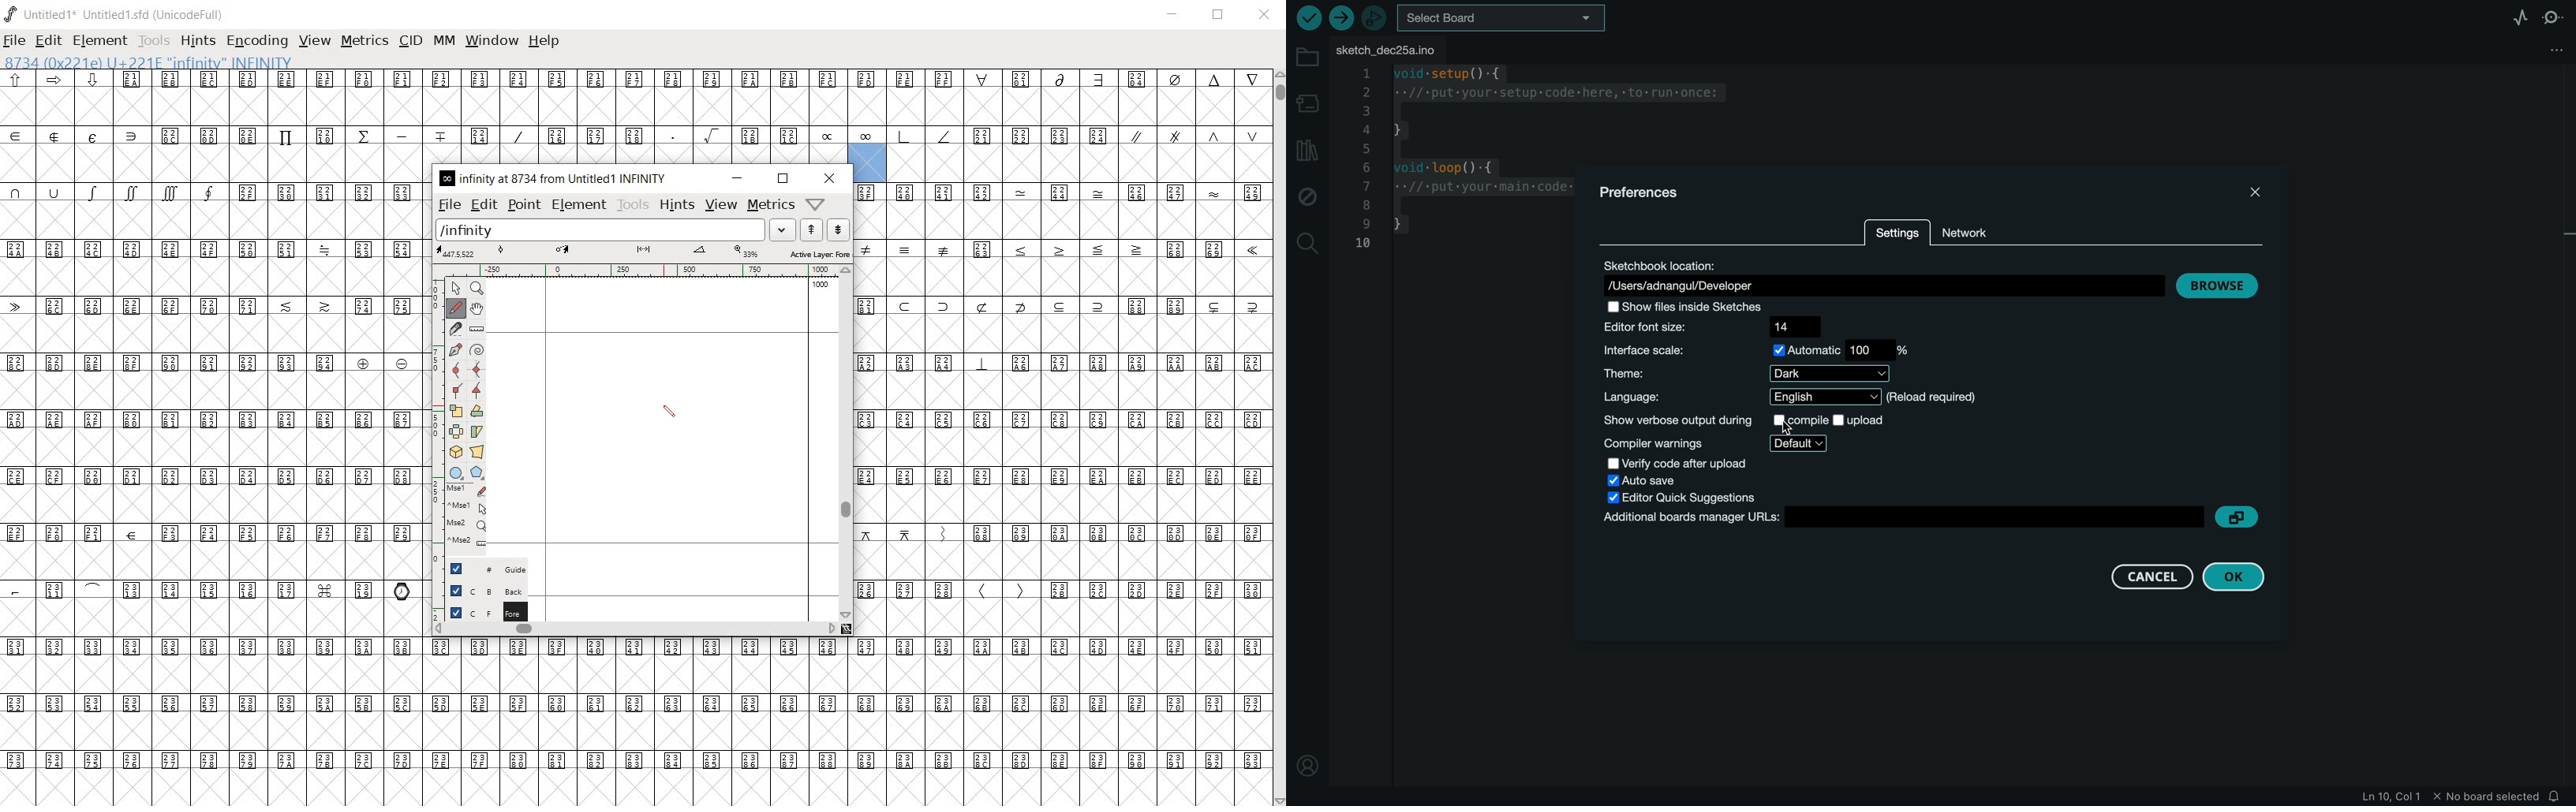 The image size is (2576, 812). What do you see at coordinates (817, 203) in the screenshot?
I see `help/window` at bounding box center [817, 203].